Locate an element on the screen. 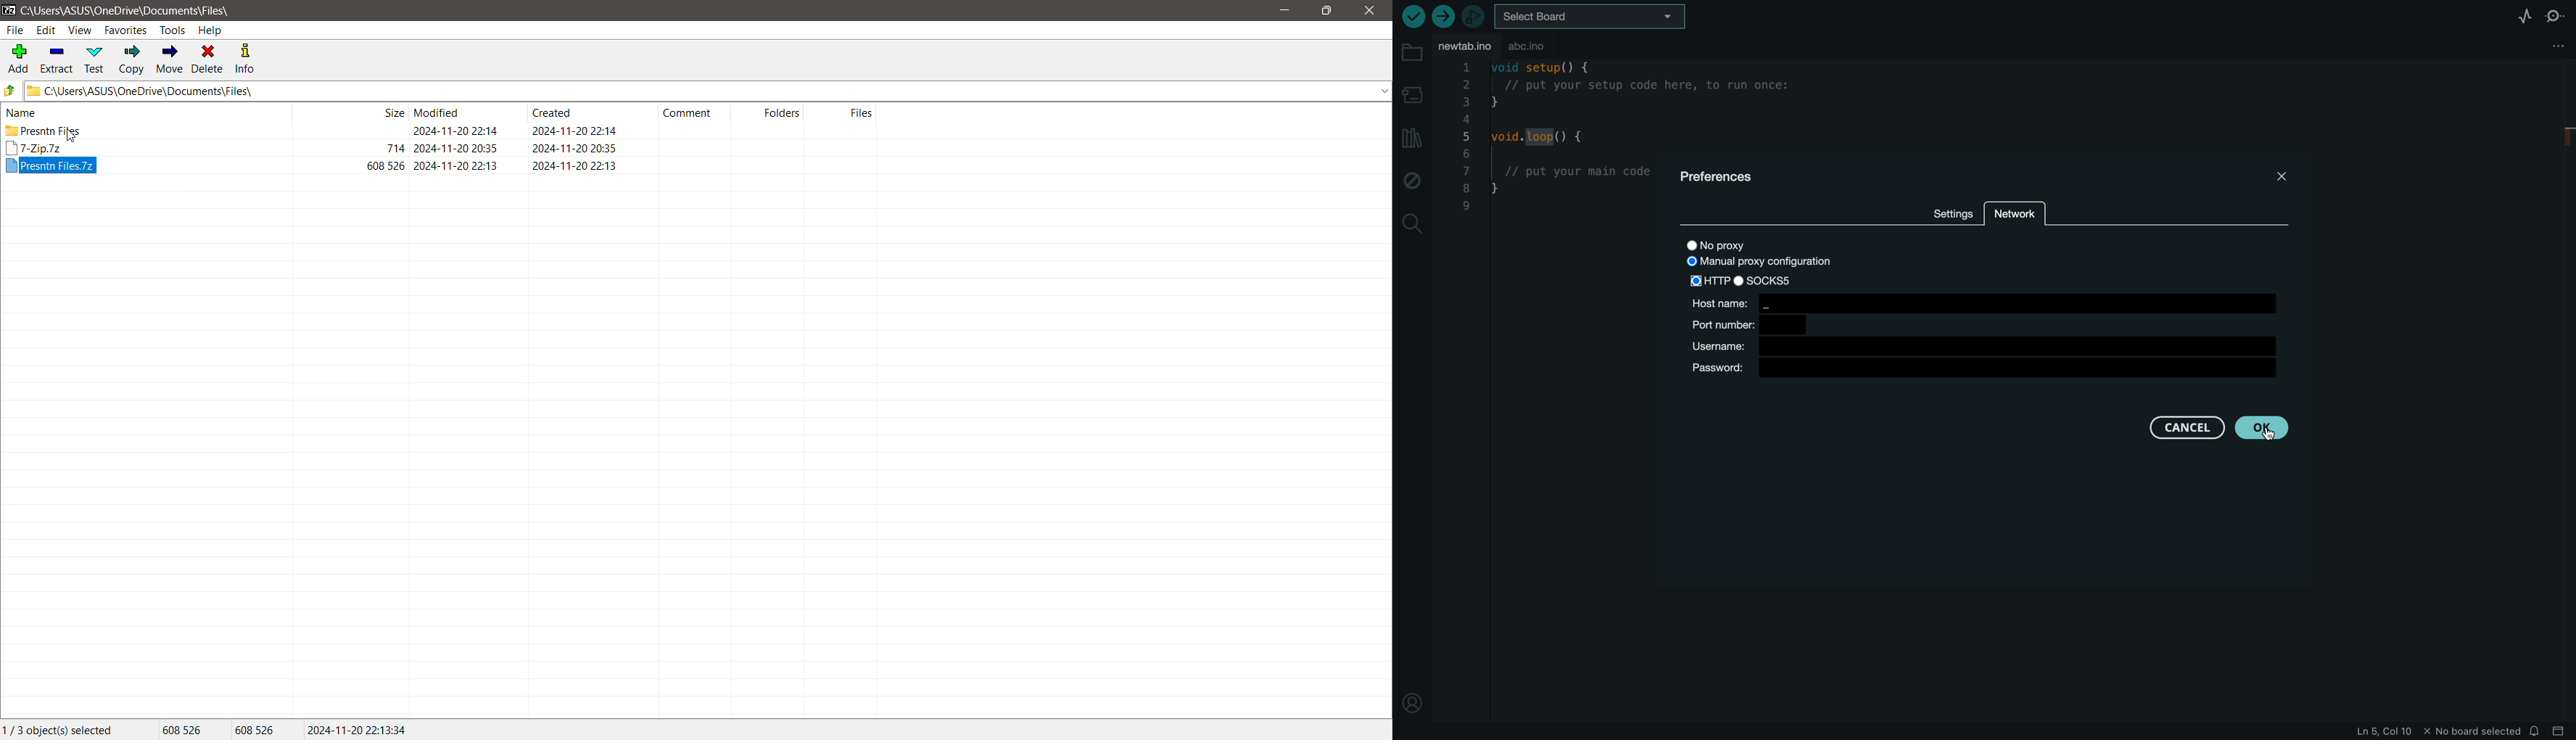 This screenshot has width=2576, height=756. Add is located at coordinates (17, 57).